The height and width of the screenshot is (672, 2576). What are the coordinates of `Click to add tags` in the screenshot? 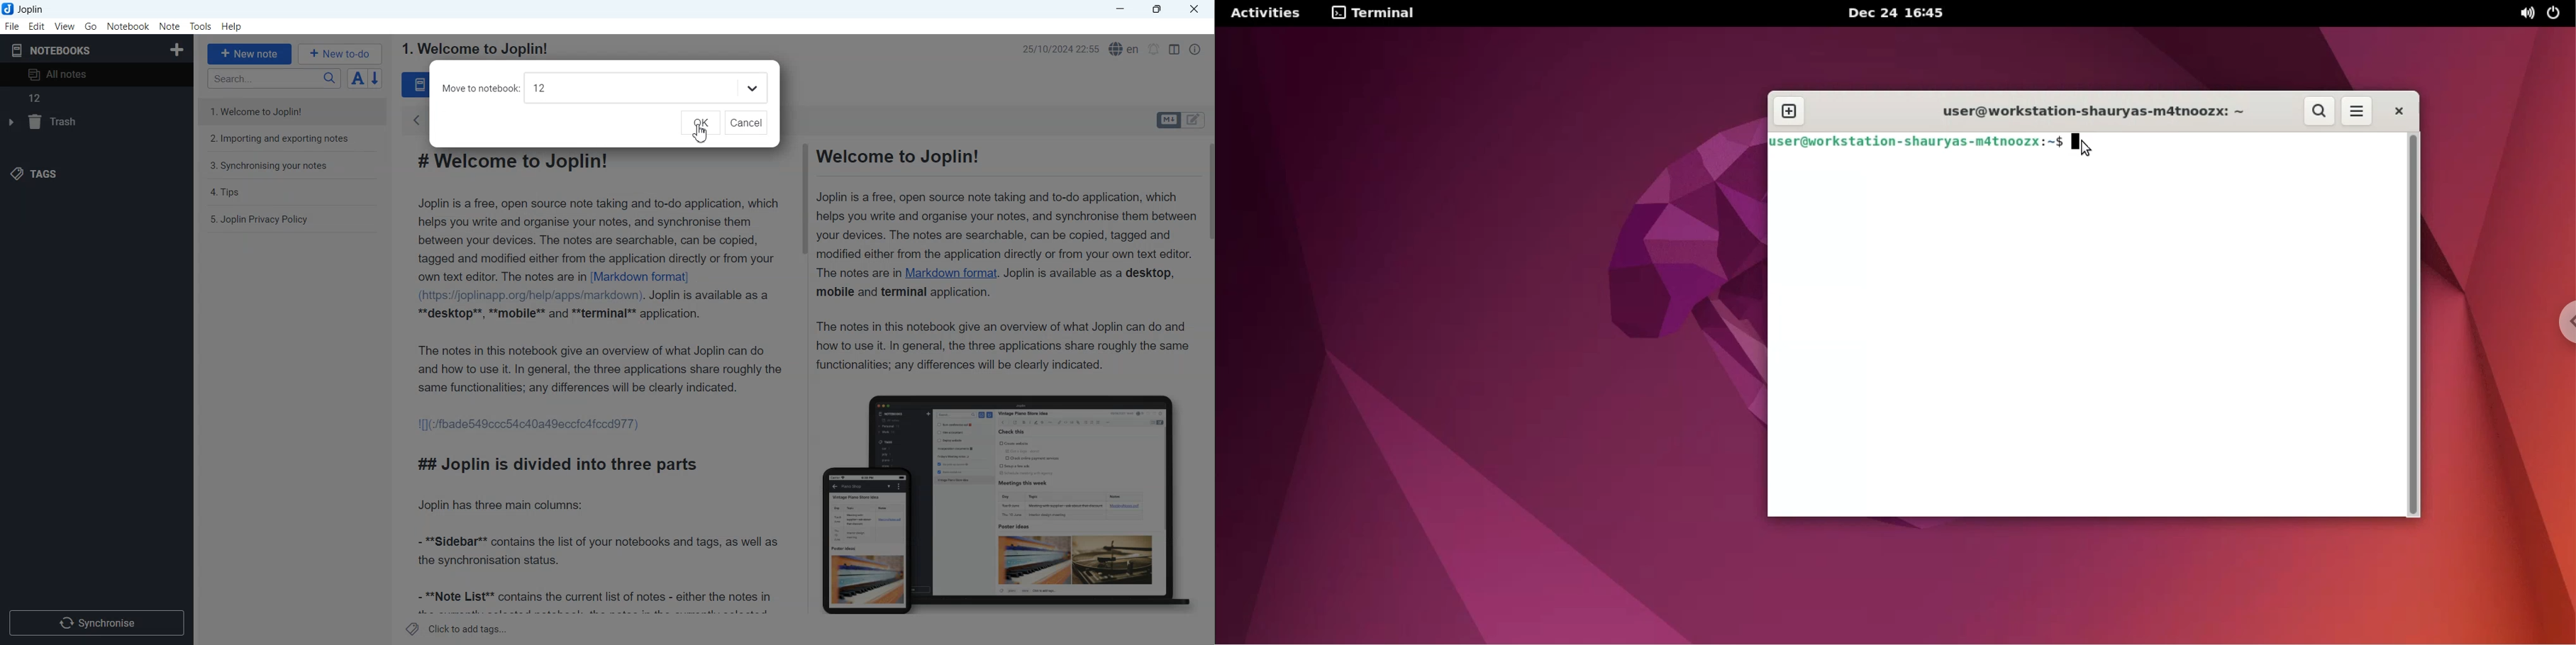 It's located at (457, 629).